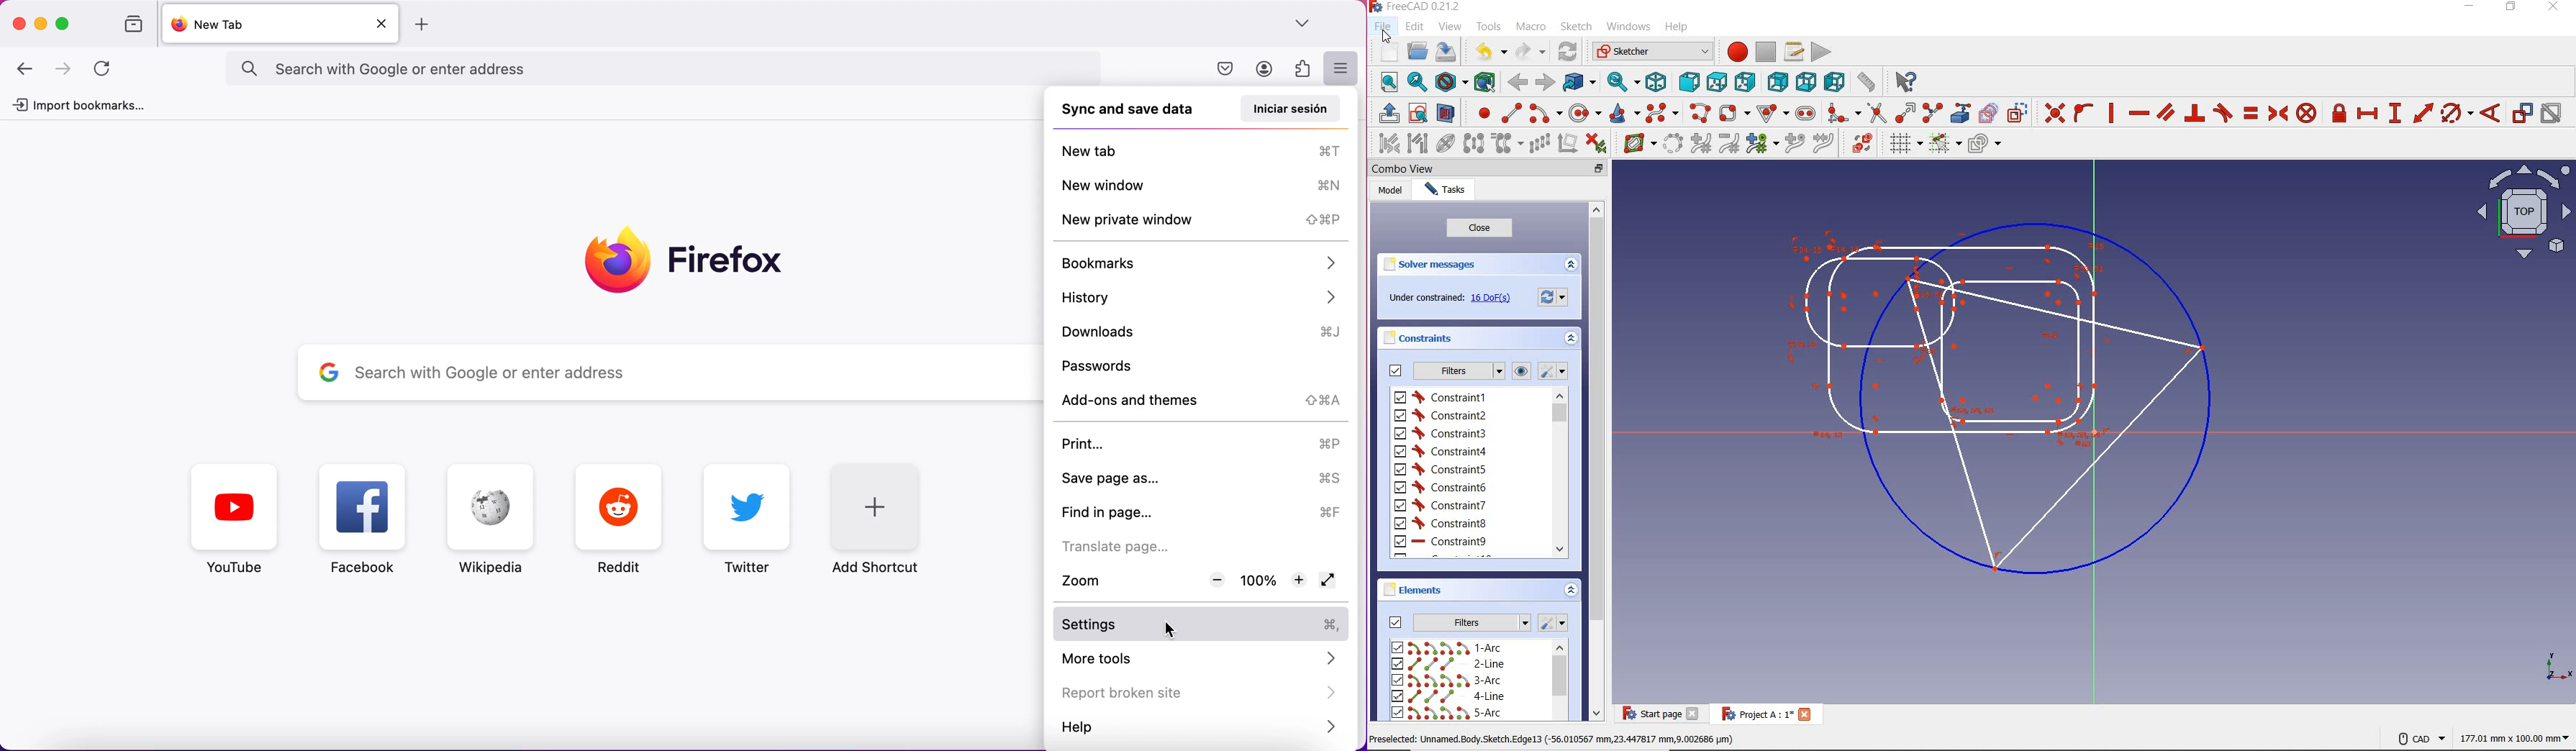 The height and width of the screenshot is (756, 2576). Describe the element at coordinates (1415, 52) in the screenshot. I see `open` at that location.